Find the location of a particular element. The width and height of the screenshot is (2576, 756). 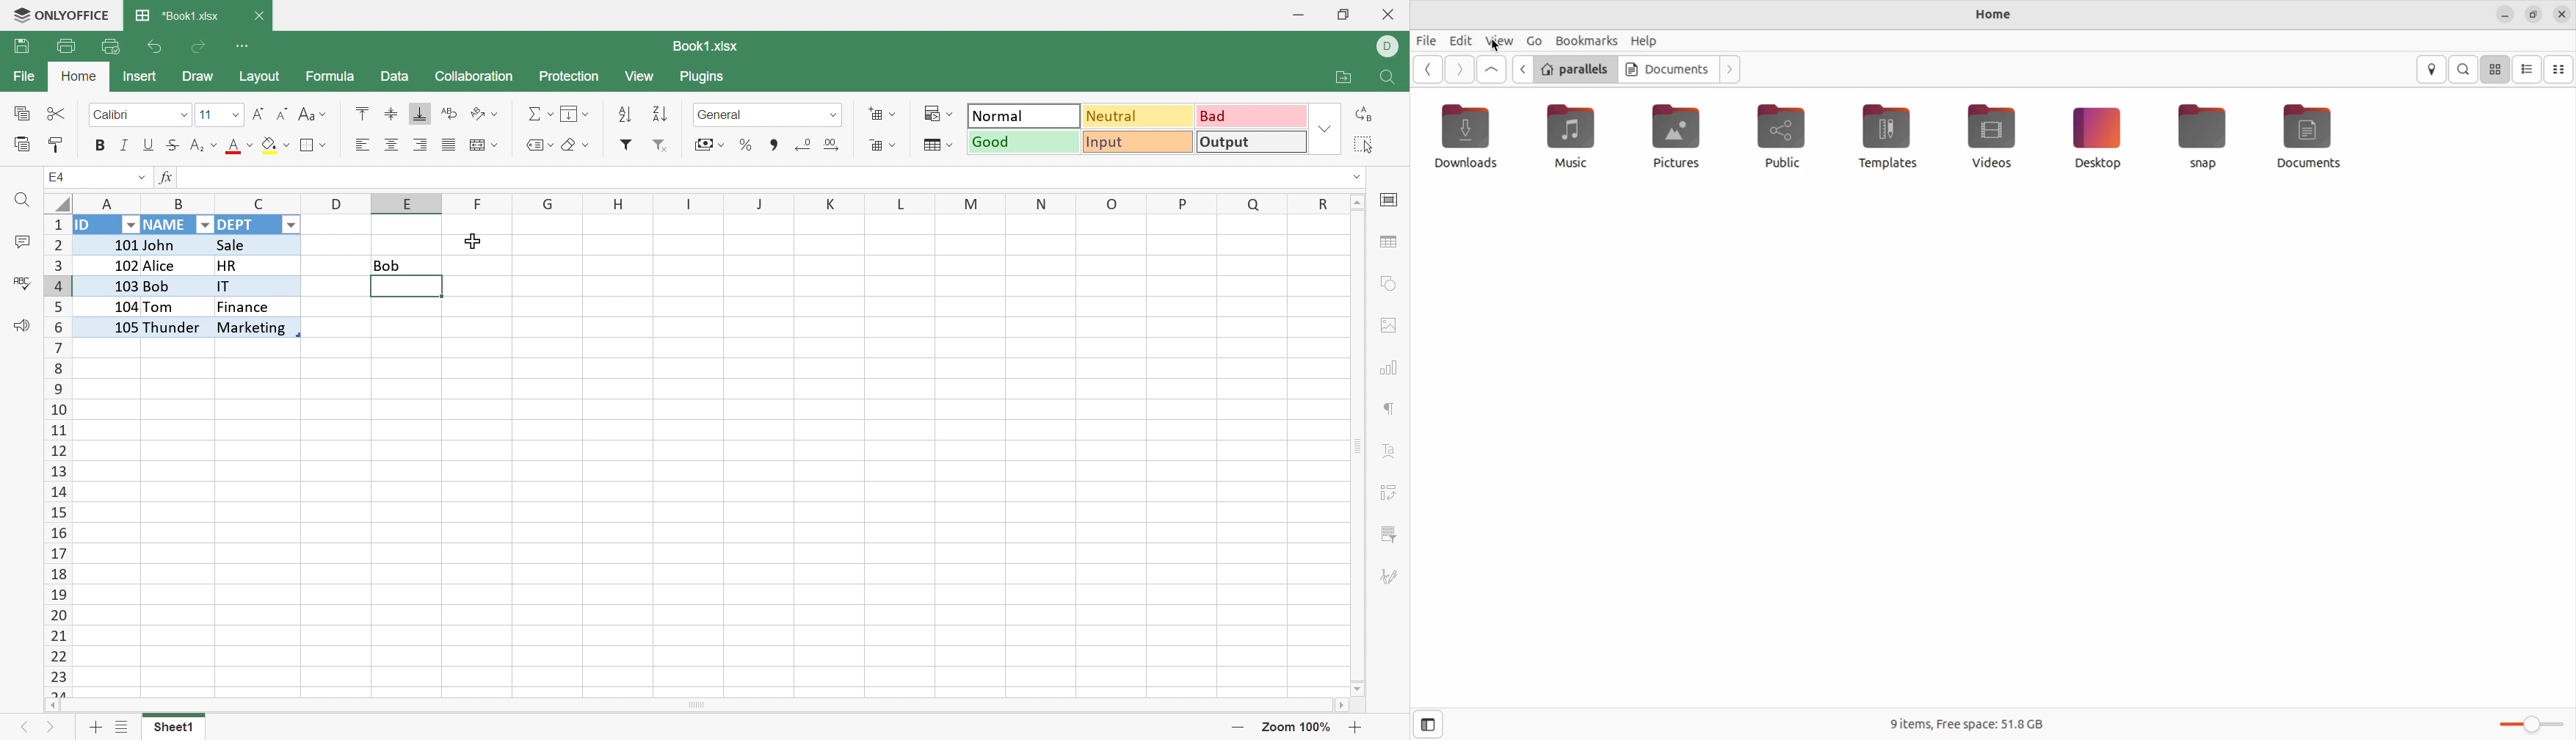

Minimize is located at coordinates (1296, 15).